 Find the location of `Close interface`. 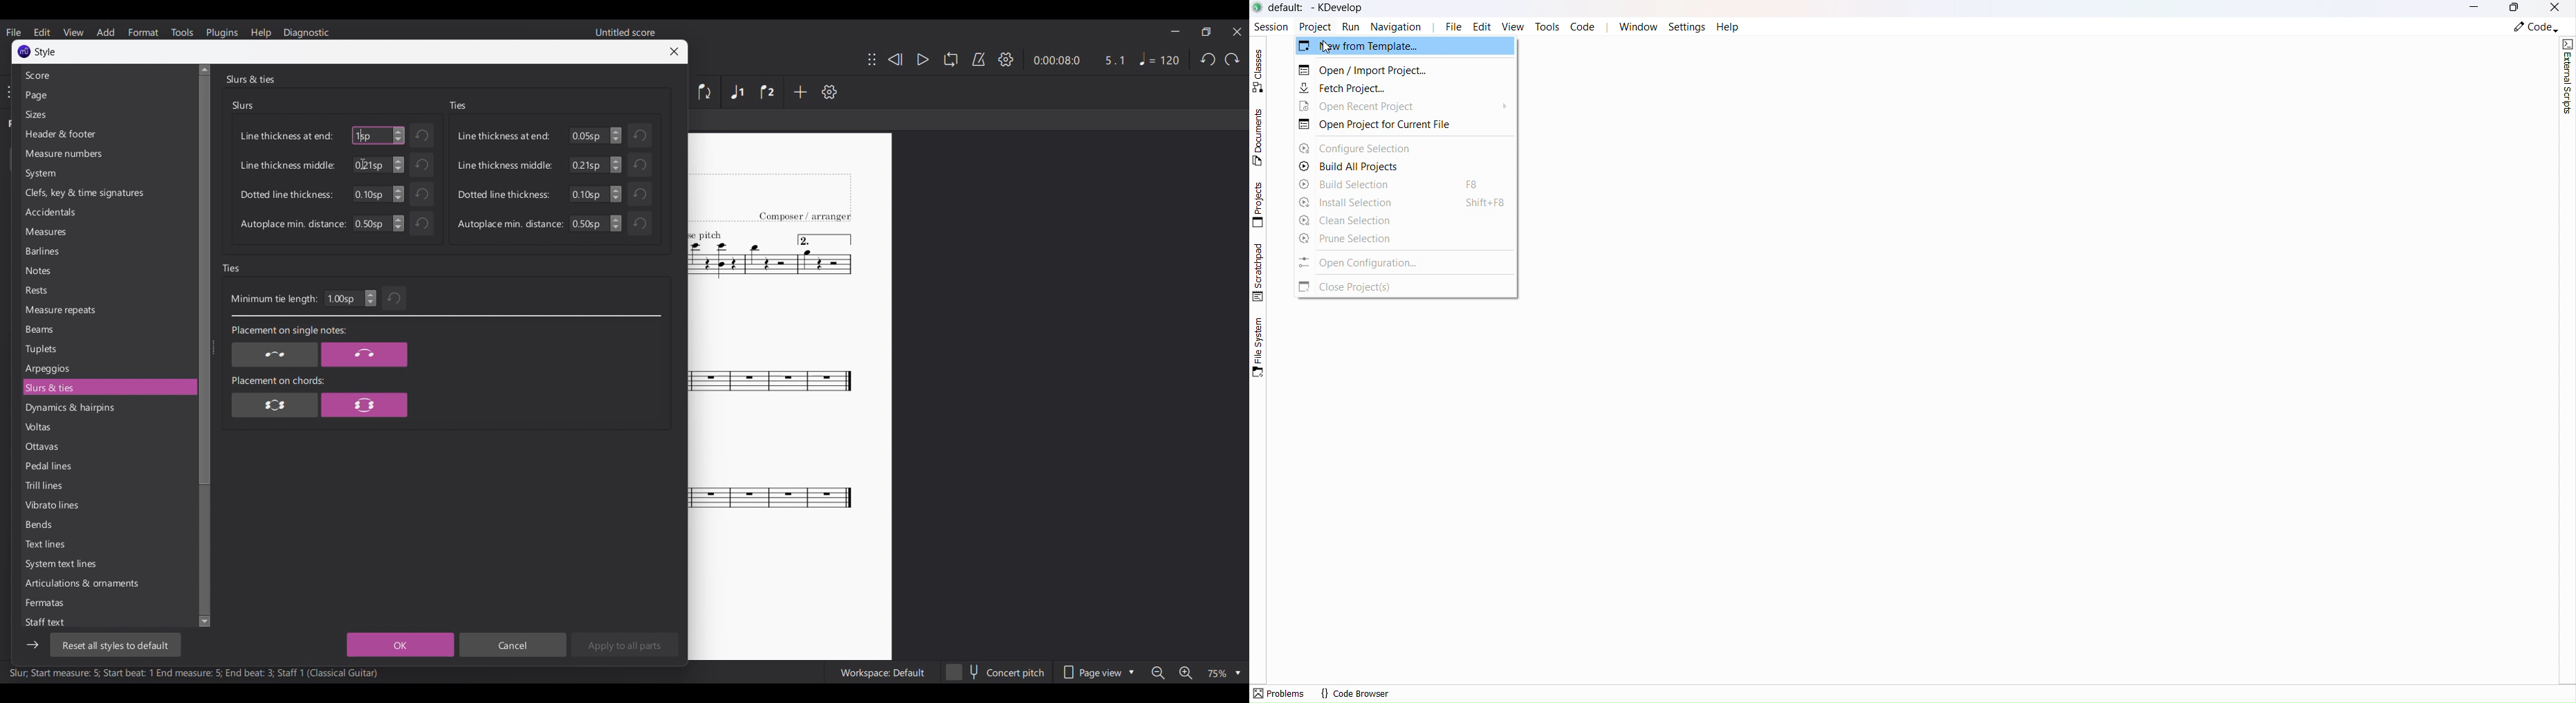

Close interface is located at coordinates (1238, 32).